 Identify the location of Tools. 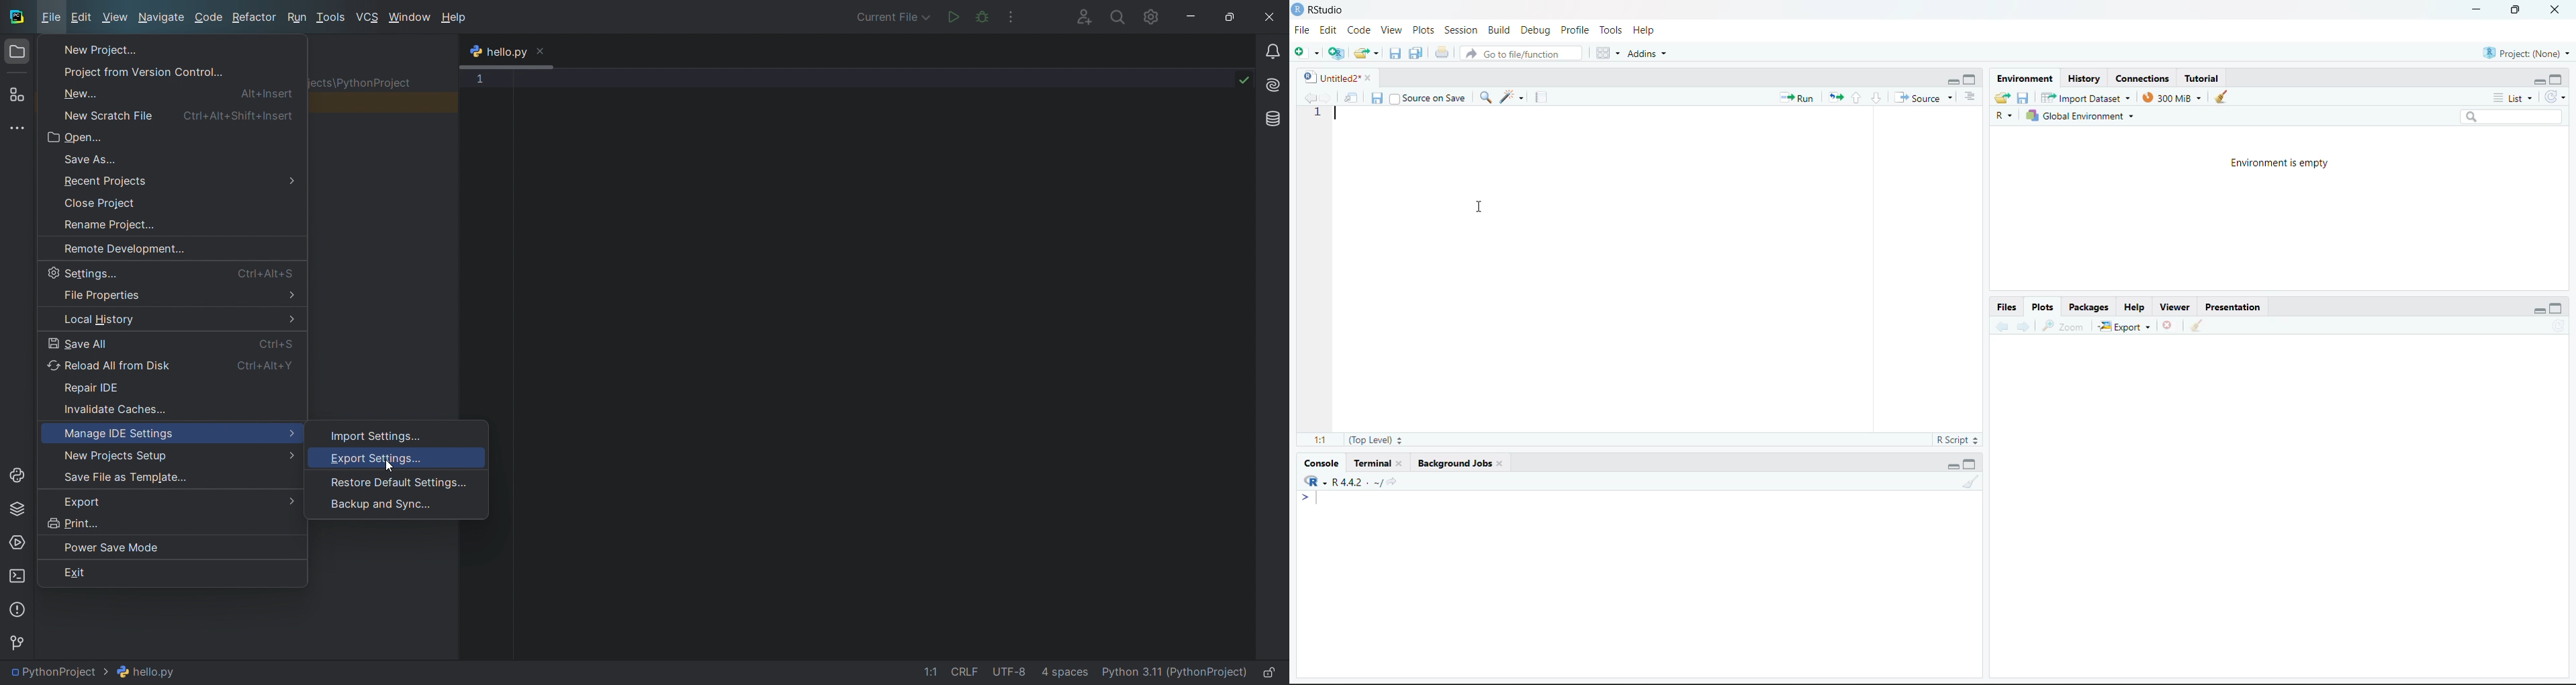
(1610, 31).